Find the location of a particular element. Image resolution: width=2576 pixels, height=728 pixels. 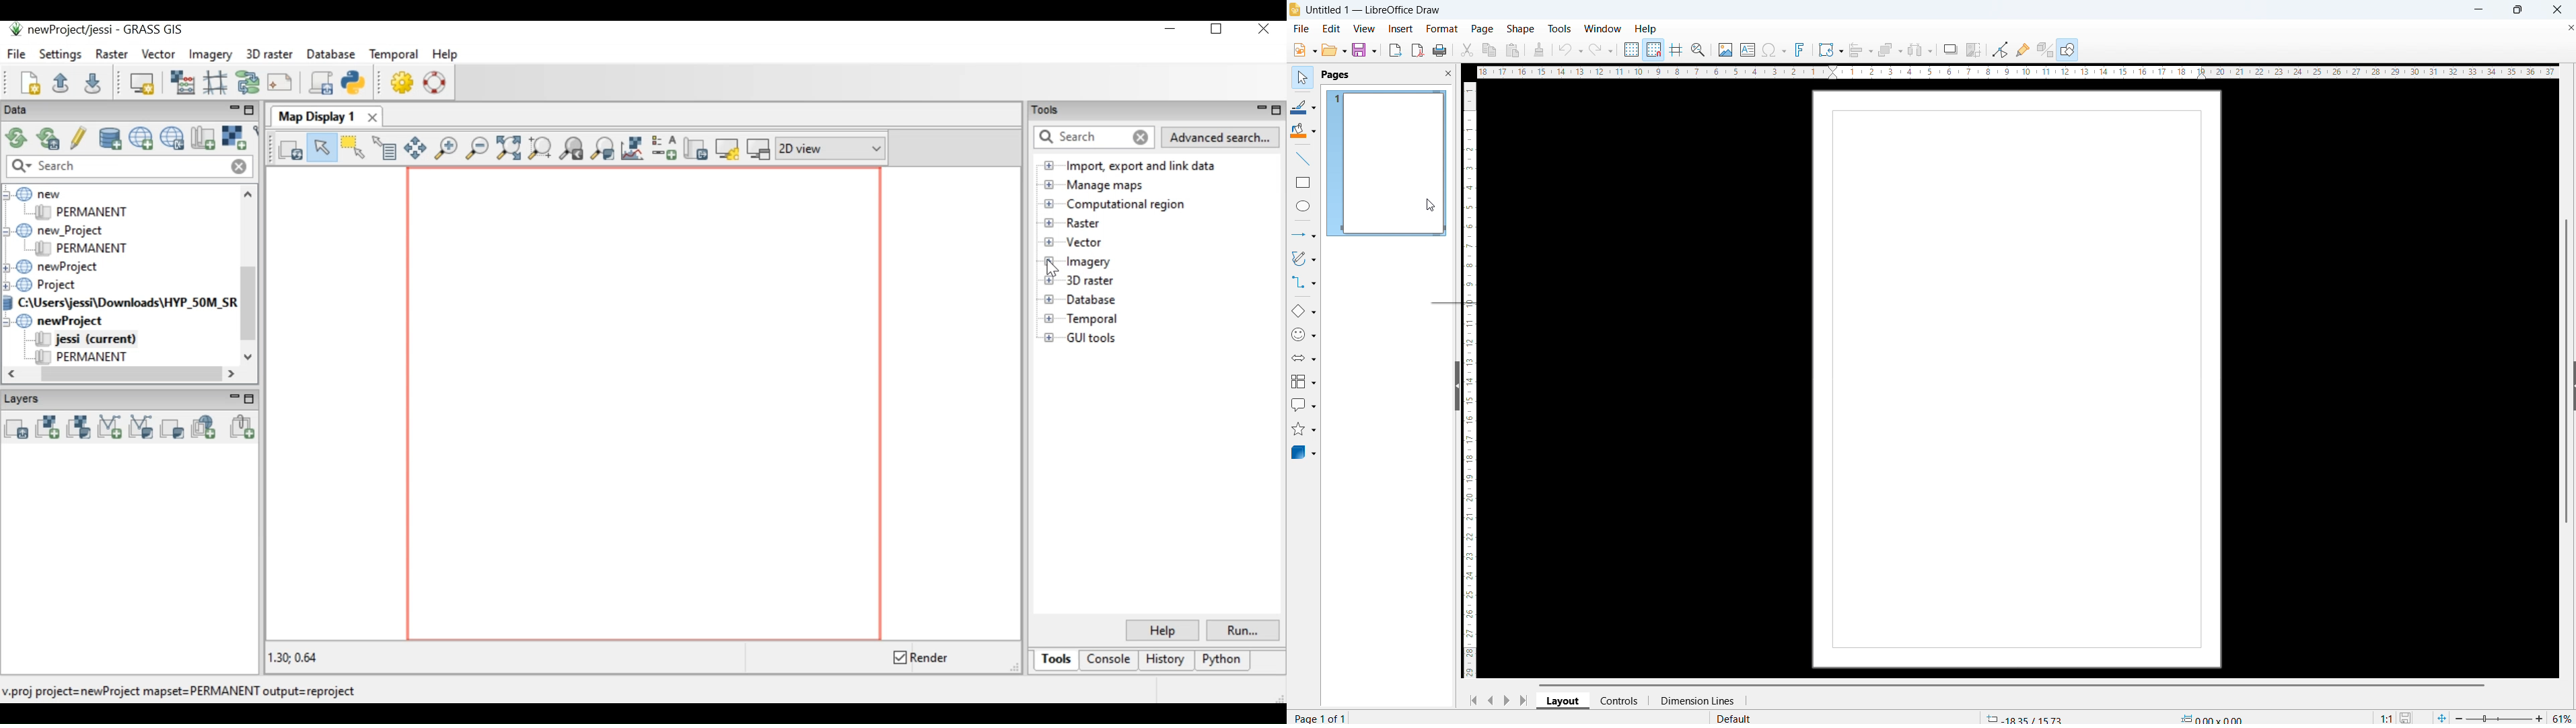

crop is located at coordinates (1975, 49).